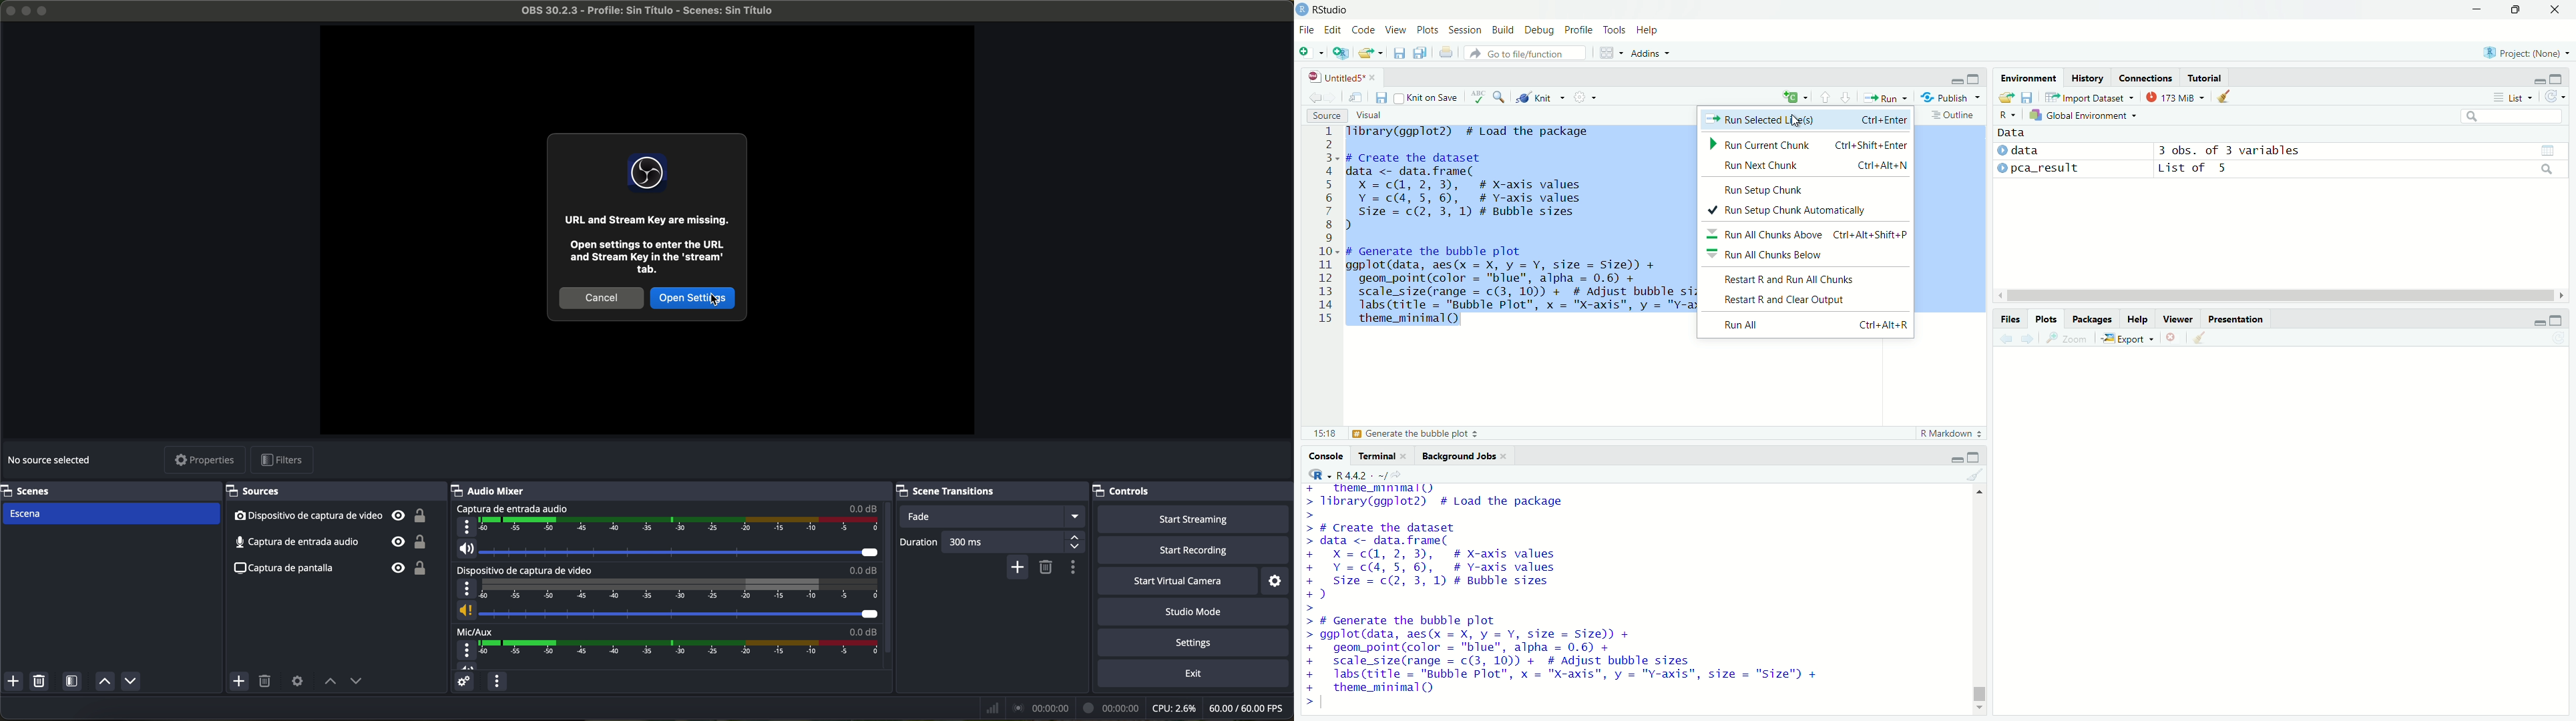 This screenshot has width=2576, height=728. What do you see at coordinates (1541, 96) in the screenshot?
I see `knit` at bounding box center [1541, 96].